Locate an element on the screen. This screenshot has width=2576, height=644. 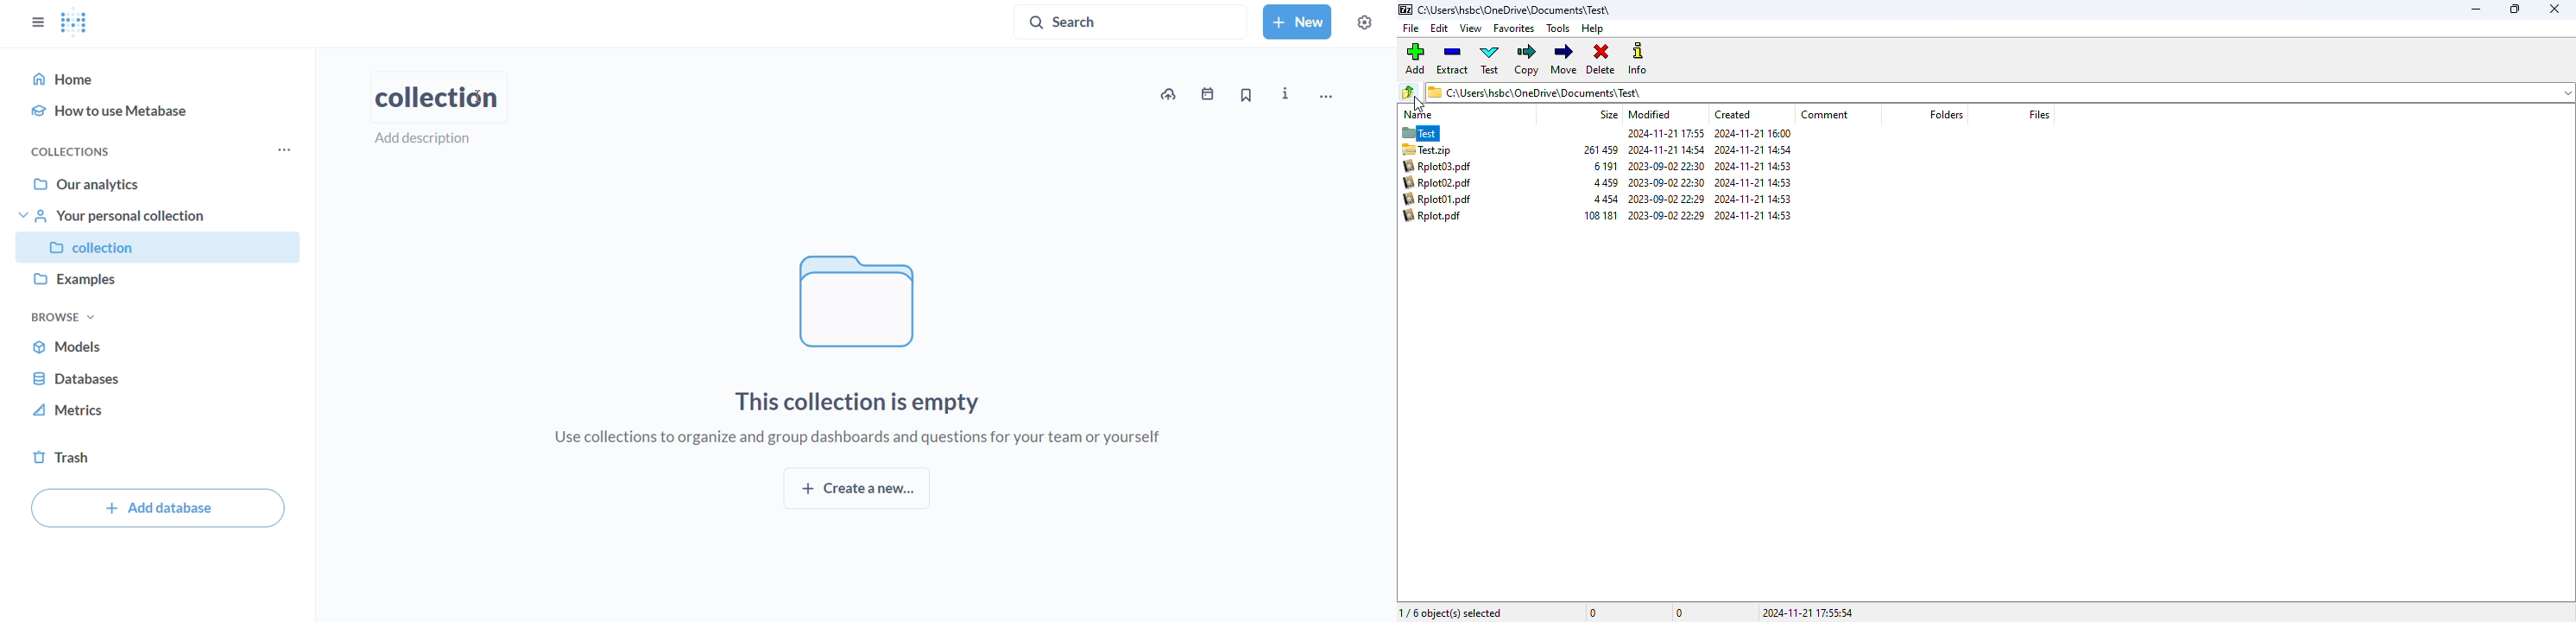
Rplot02.pdf is located at coordinates (1436, 182).